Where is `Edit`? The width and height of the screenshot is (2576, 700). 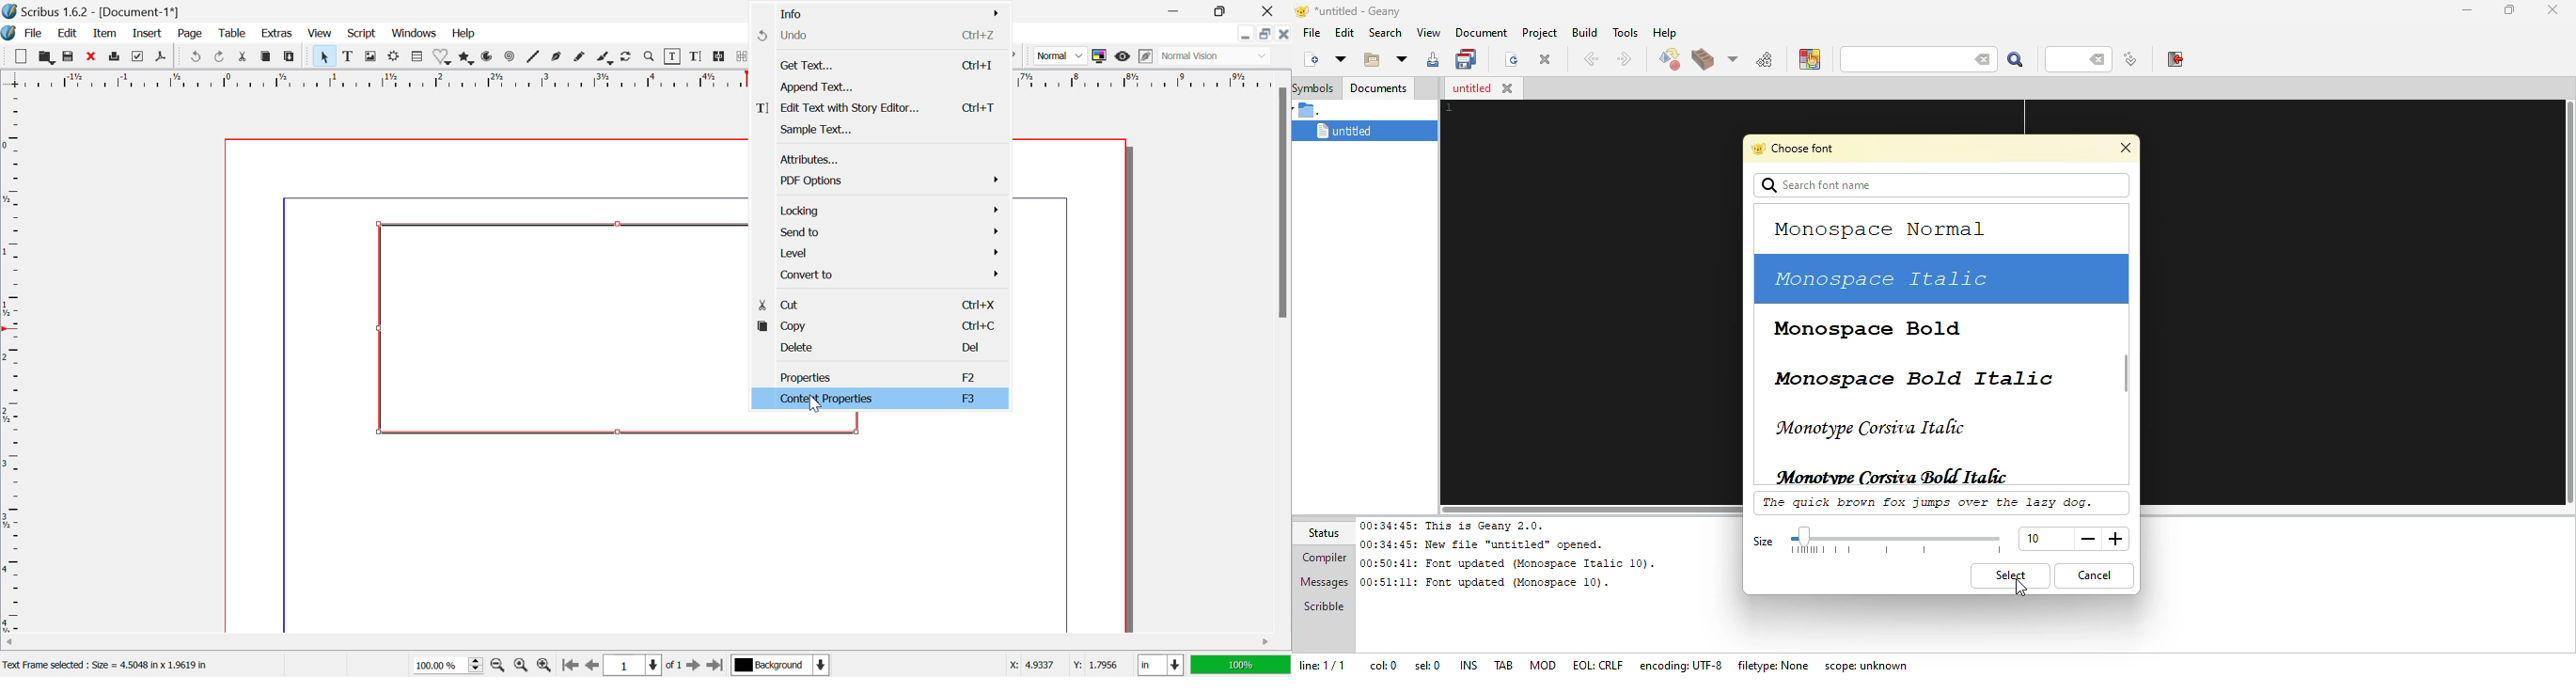 Edit is located at coordinates (69, 35).